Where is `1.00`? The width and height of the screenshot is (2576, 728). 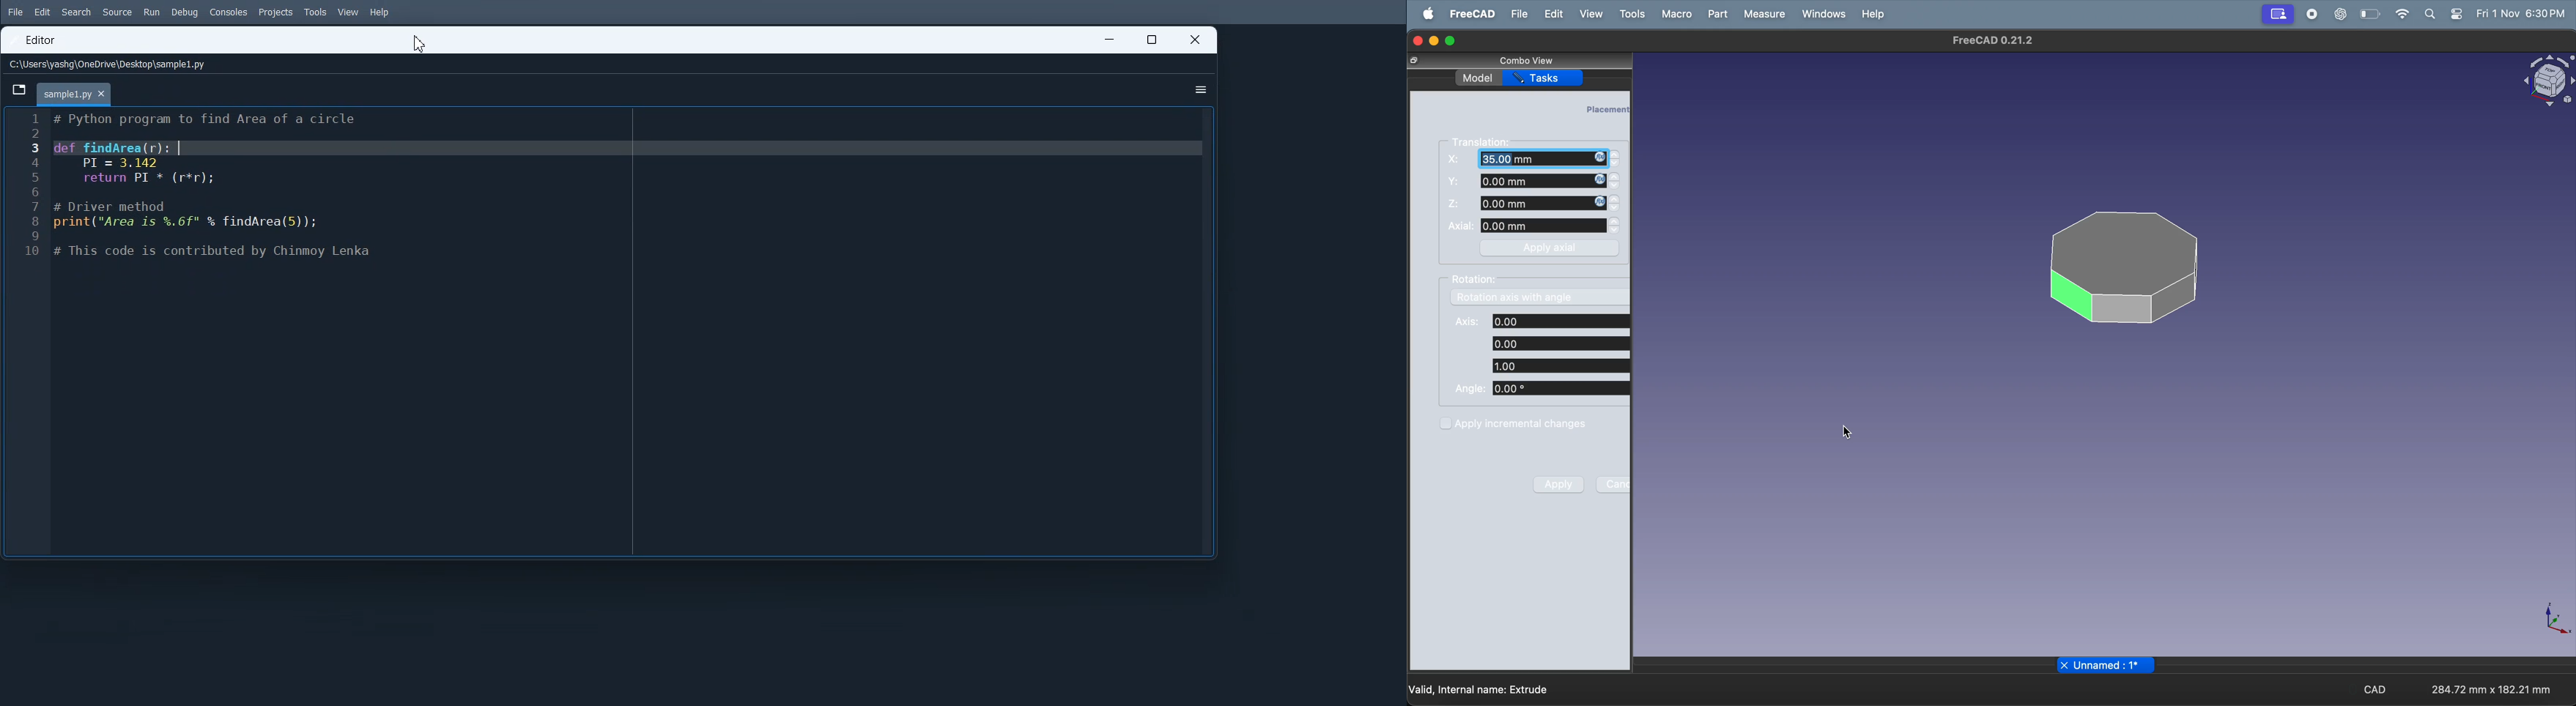
1.00 is located at coordinates (1559, 366).